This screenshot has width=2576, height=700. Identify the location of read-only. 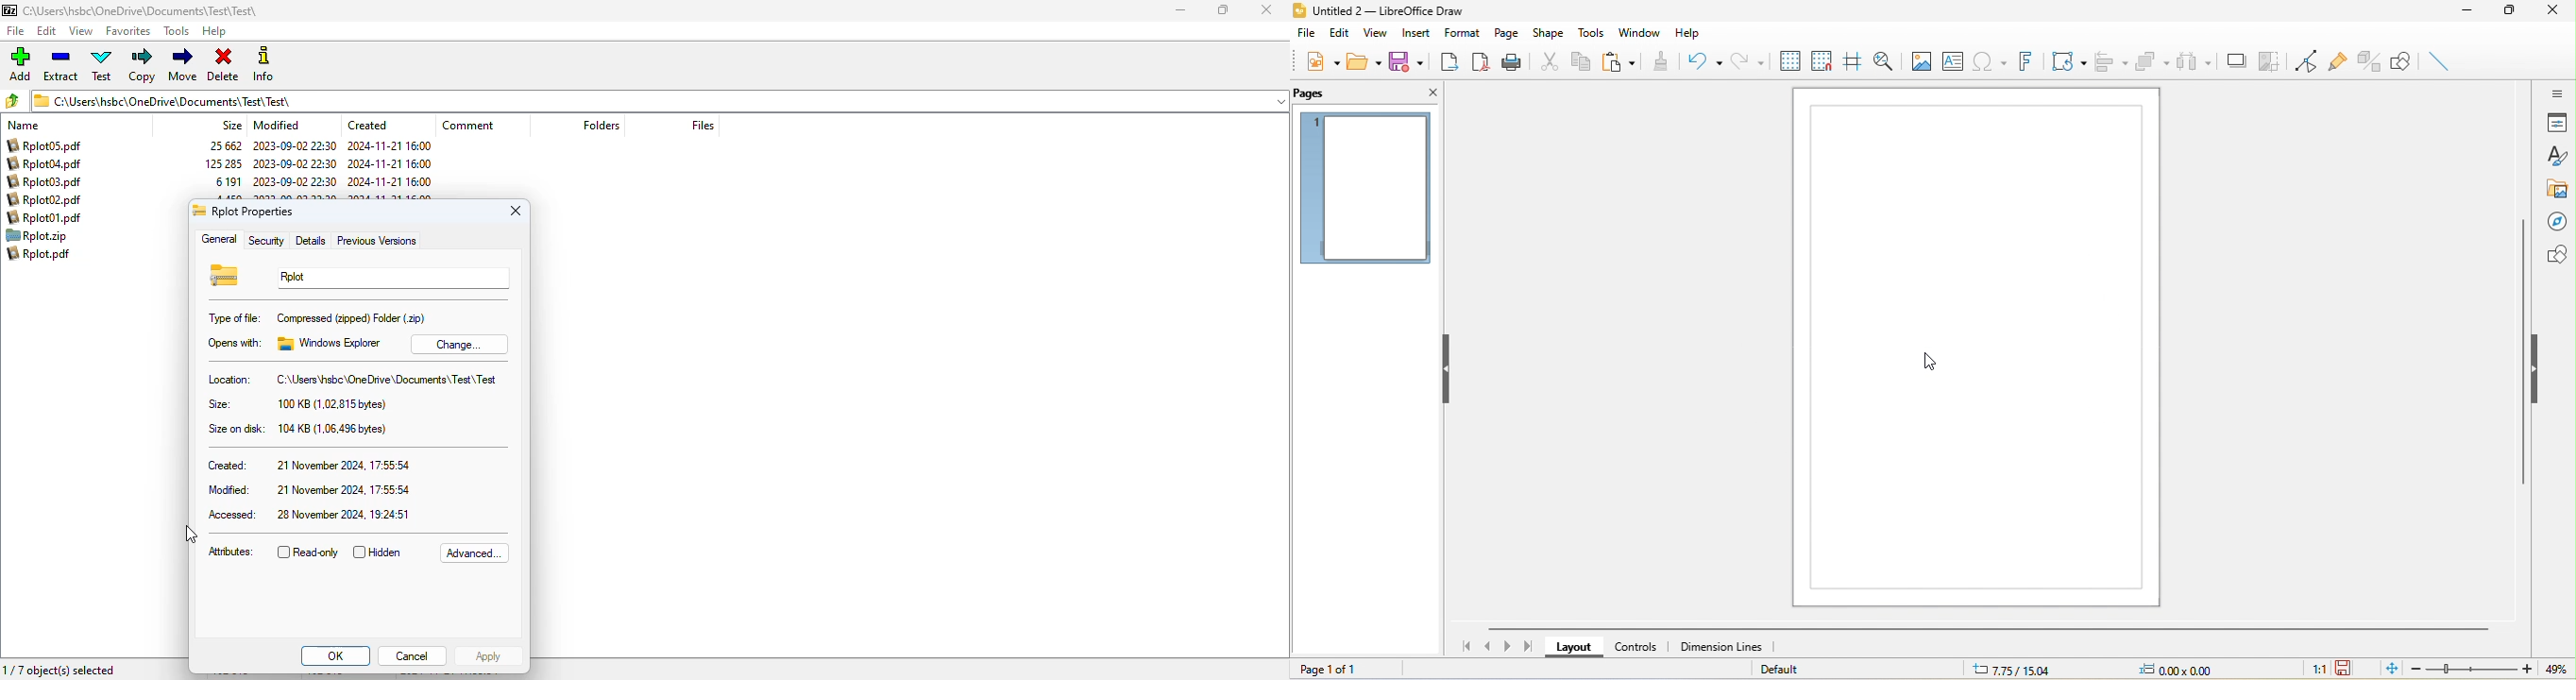
(308, 552).